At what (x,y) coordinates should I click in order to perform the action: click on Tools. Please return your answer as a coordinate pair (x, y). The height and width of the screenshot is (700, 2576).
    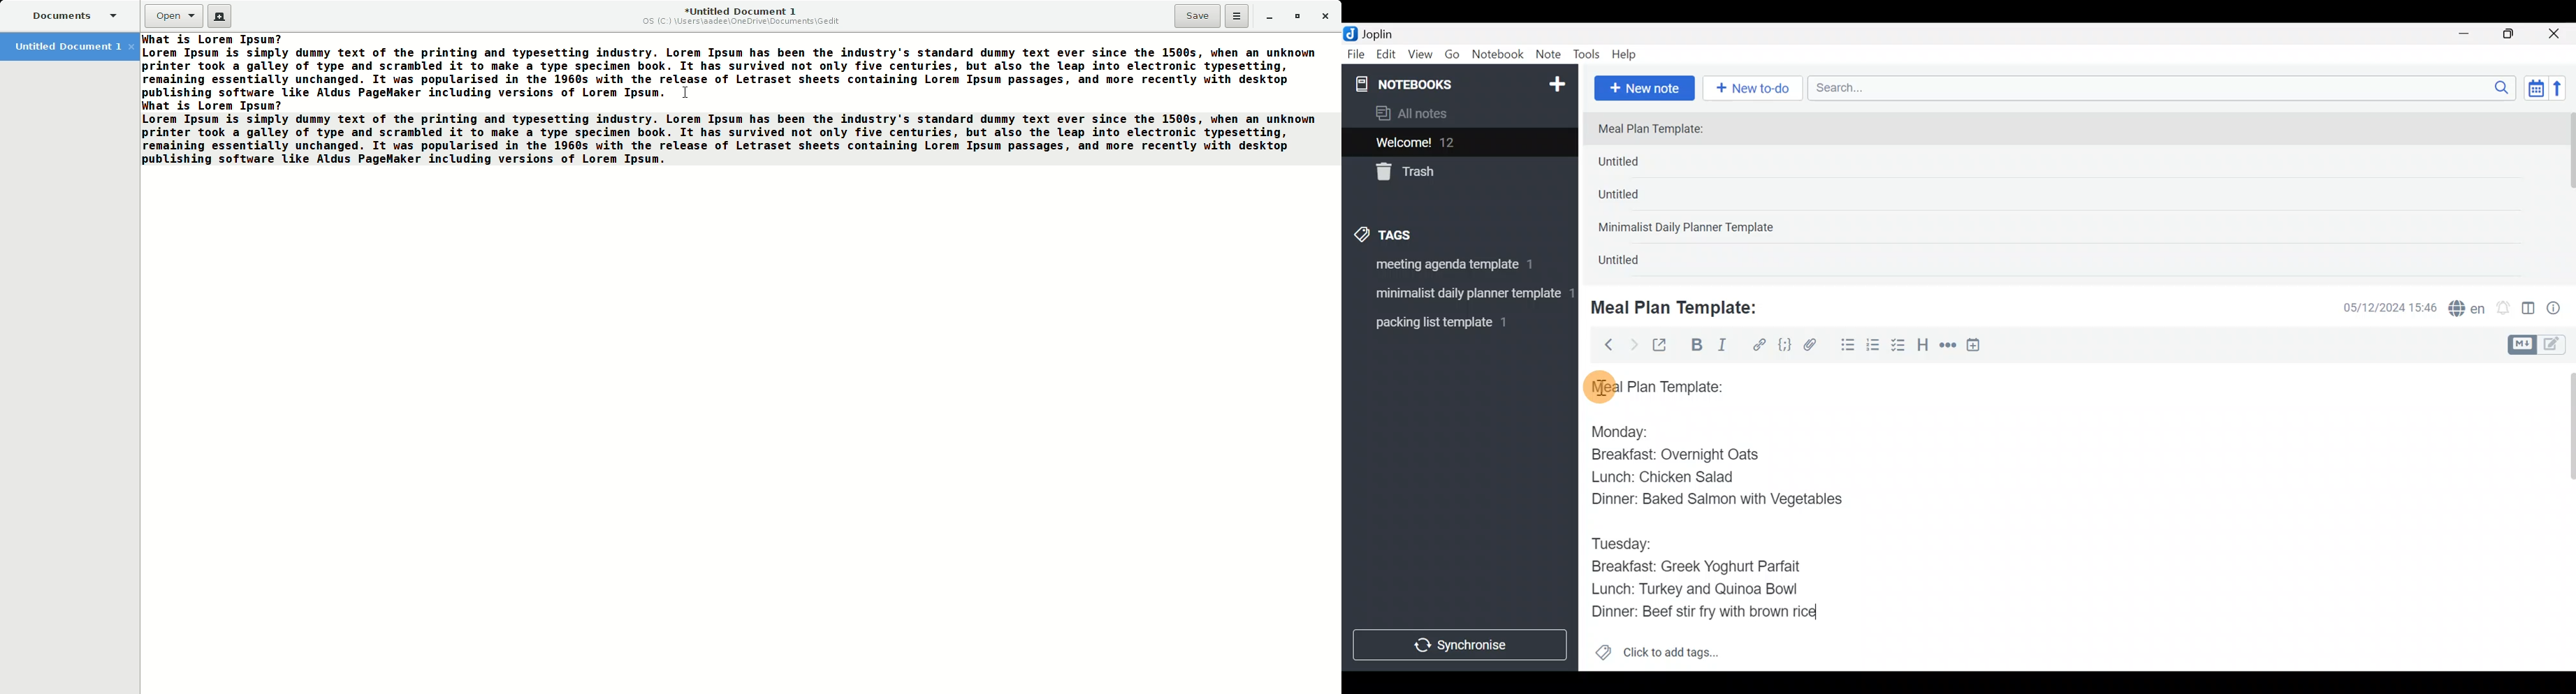
    Looking at the image, I should click on (1587, 55).